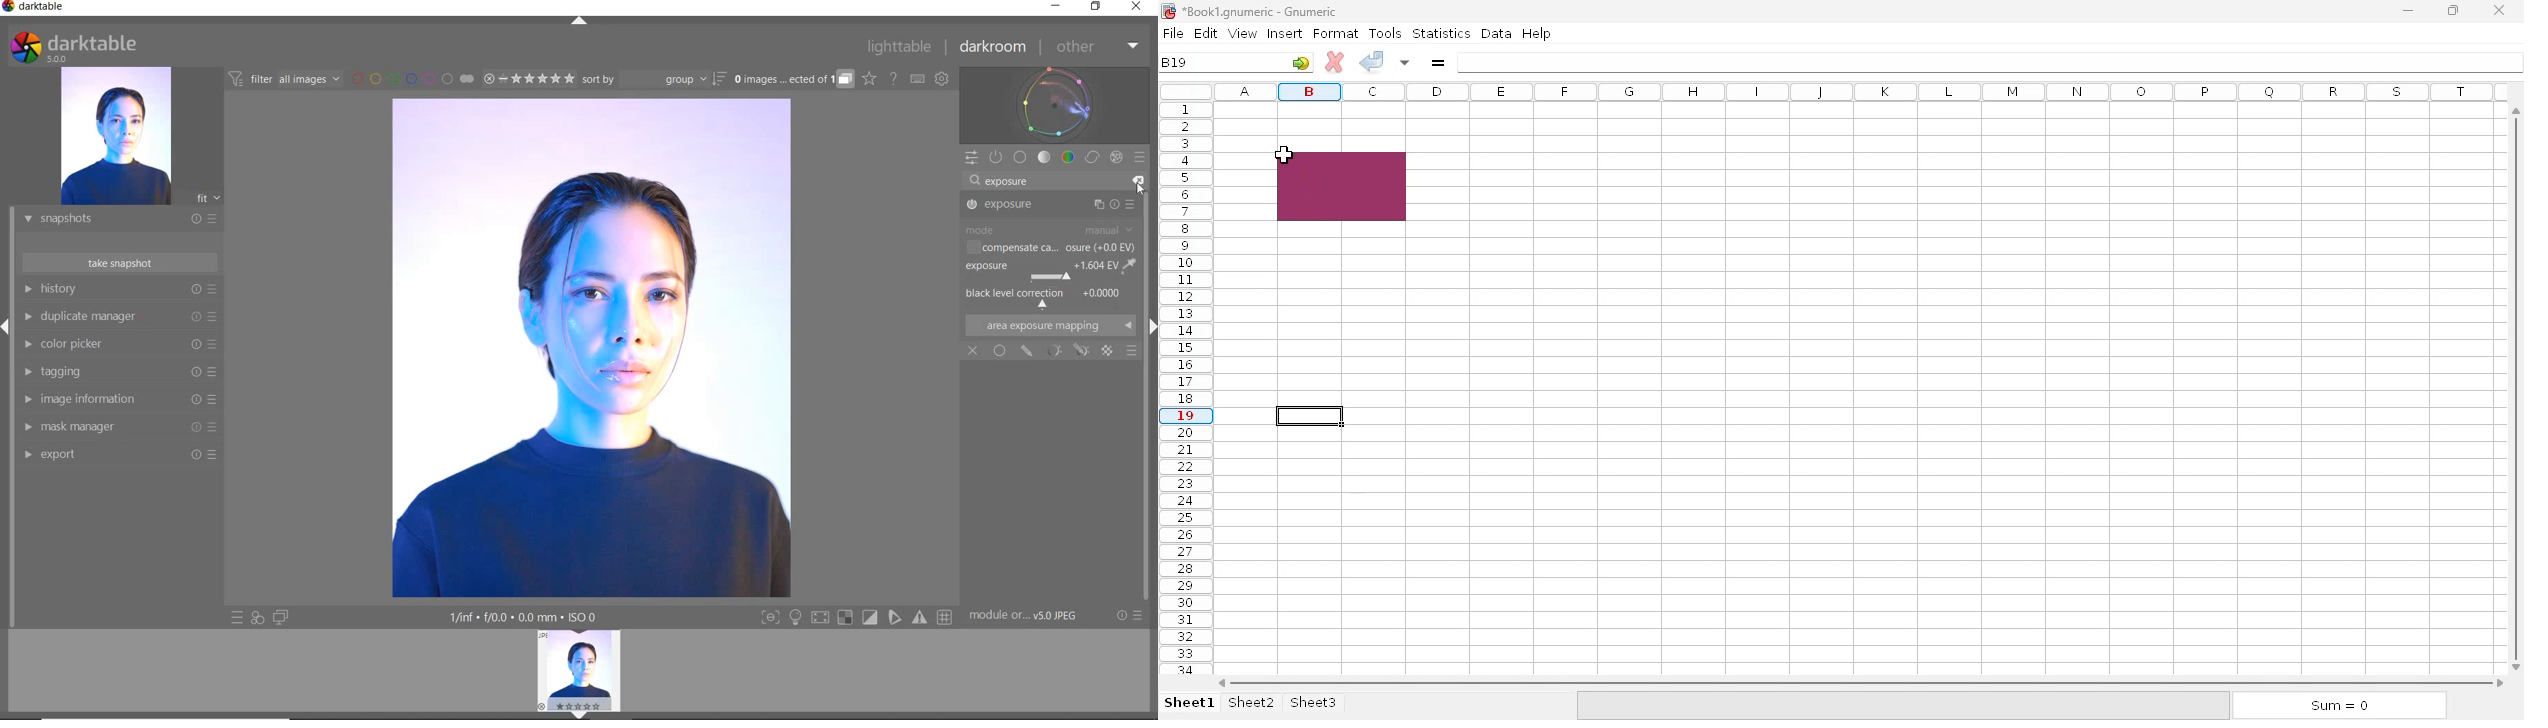 The width and height of the screenshot is (2548, 728). I want to click on OTHER, so click(1097, 48).